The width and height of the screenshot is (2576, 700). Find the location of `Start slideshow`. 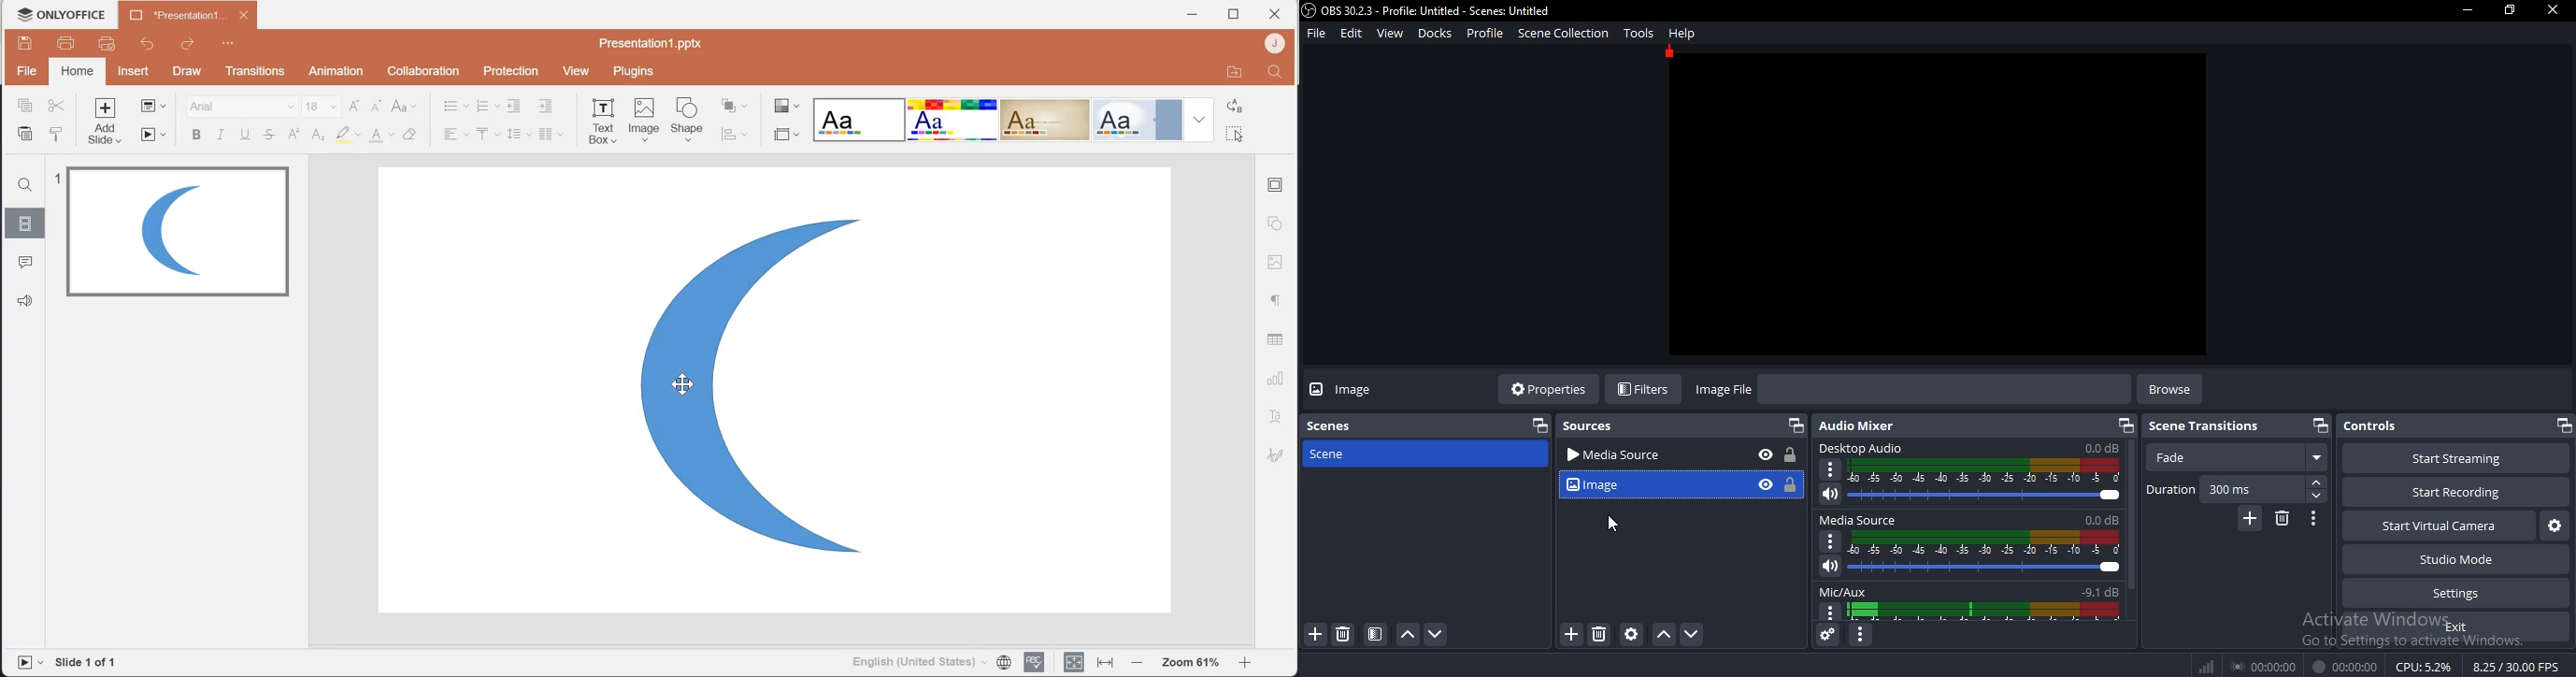

Start slideshow is located at coordinates (155, 135).